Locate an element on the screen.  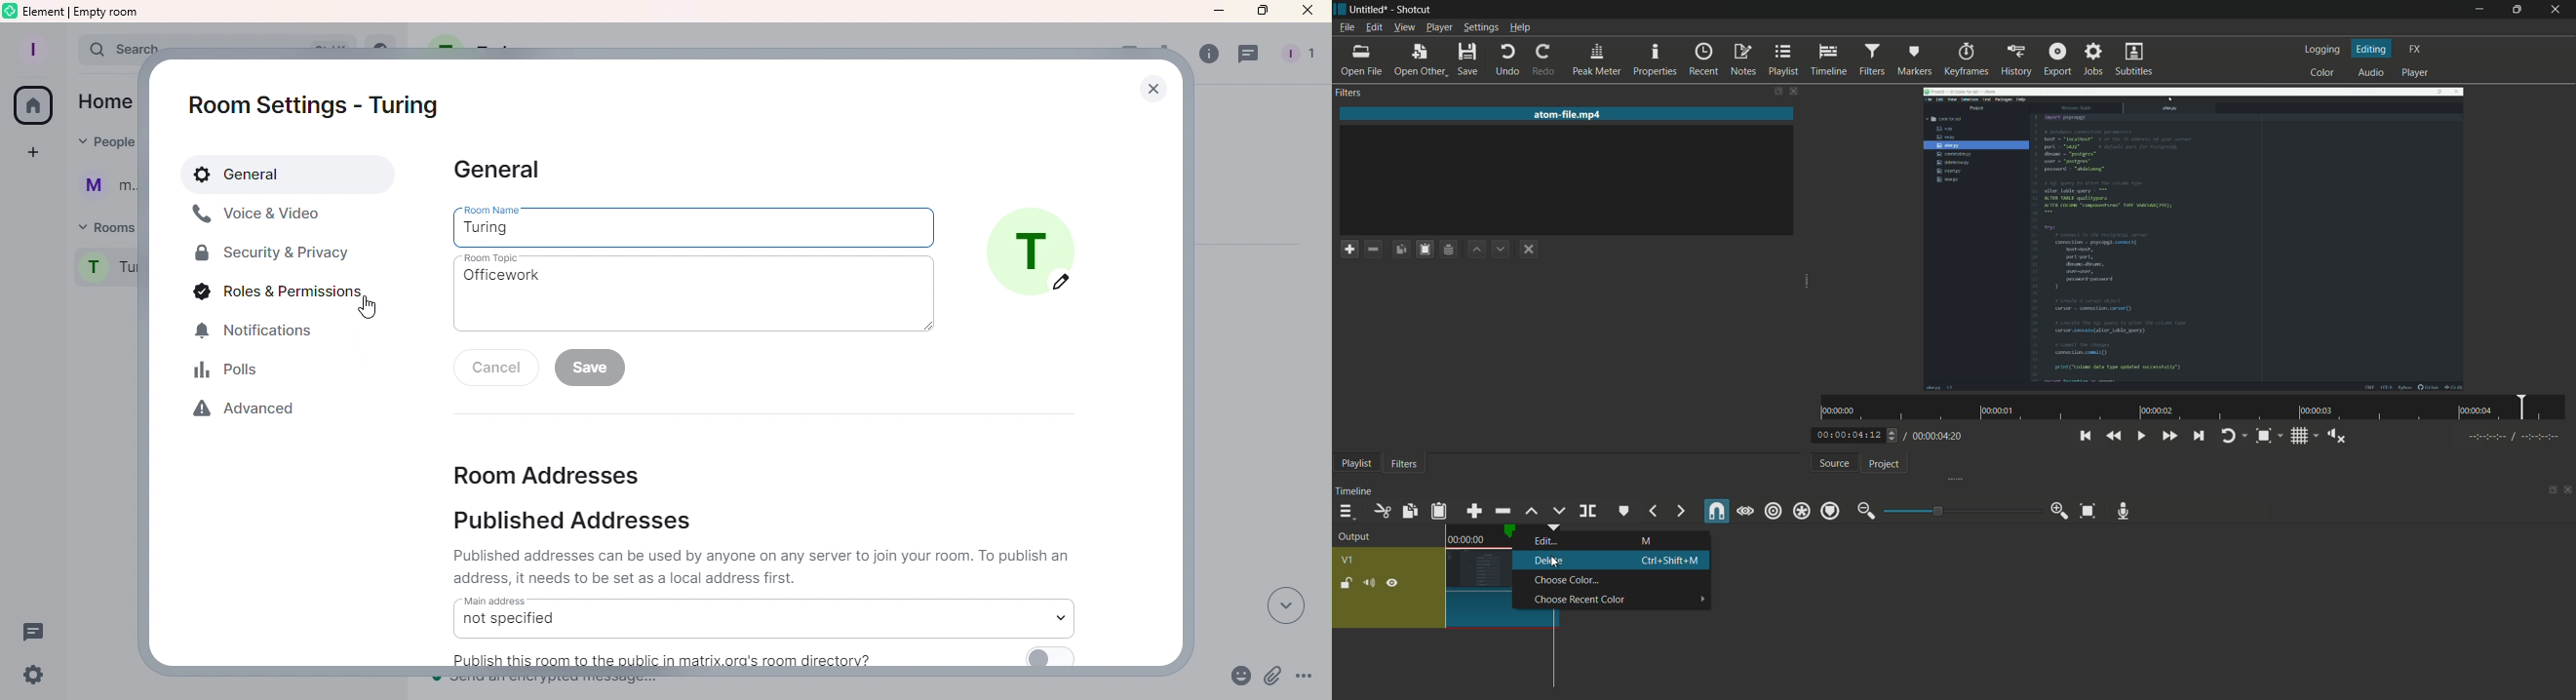
output is located at coordinates (1355, 538).